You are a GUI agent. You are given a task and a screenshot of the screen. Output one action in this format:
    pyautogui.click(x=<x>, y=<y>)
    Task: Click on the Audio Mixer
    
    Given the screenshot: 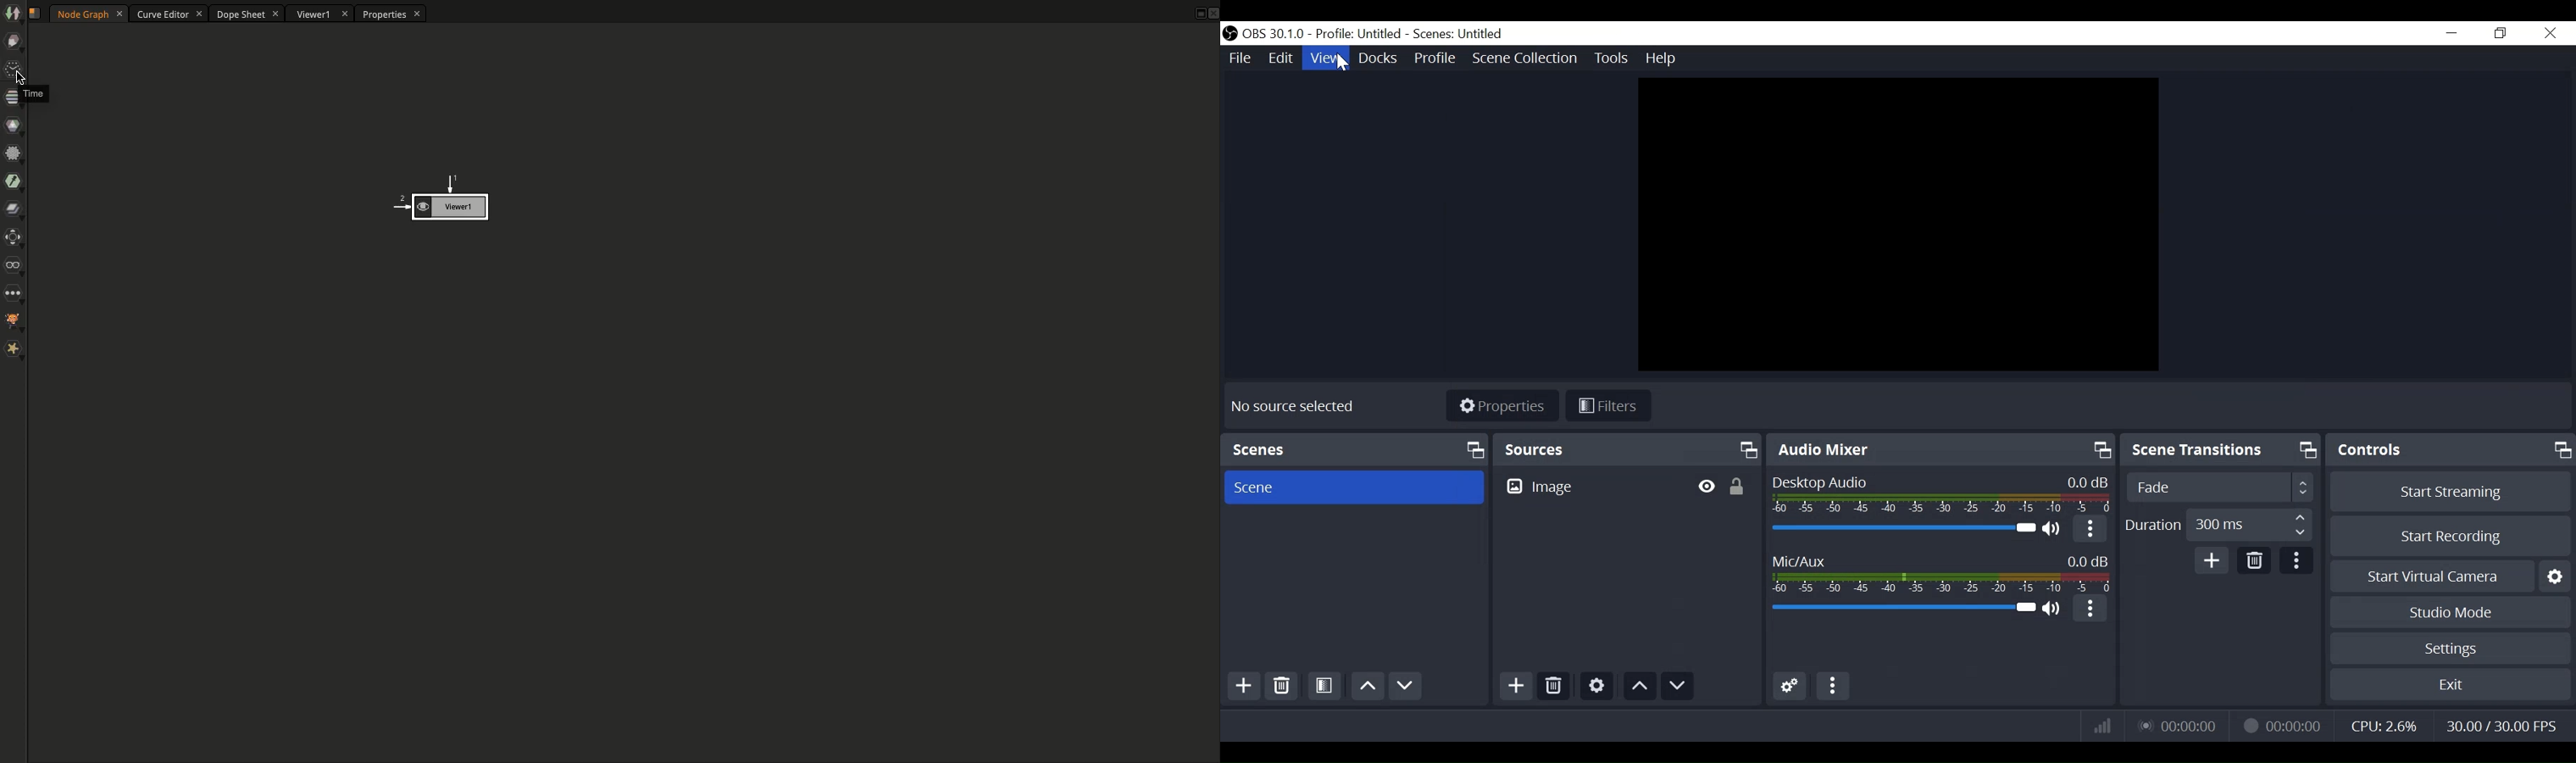 What is the action you would take?
    pyautogui.click(x=1942, y=449)
    